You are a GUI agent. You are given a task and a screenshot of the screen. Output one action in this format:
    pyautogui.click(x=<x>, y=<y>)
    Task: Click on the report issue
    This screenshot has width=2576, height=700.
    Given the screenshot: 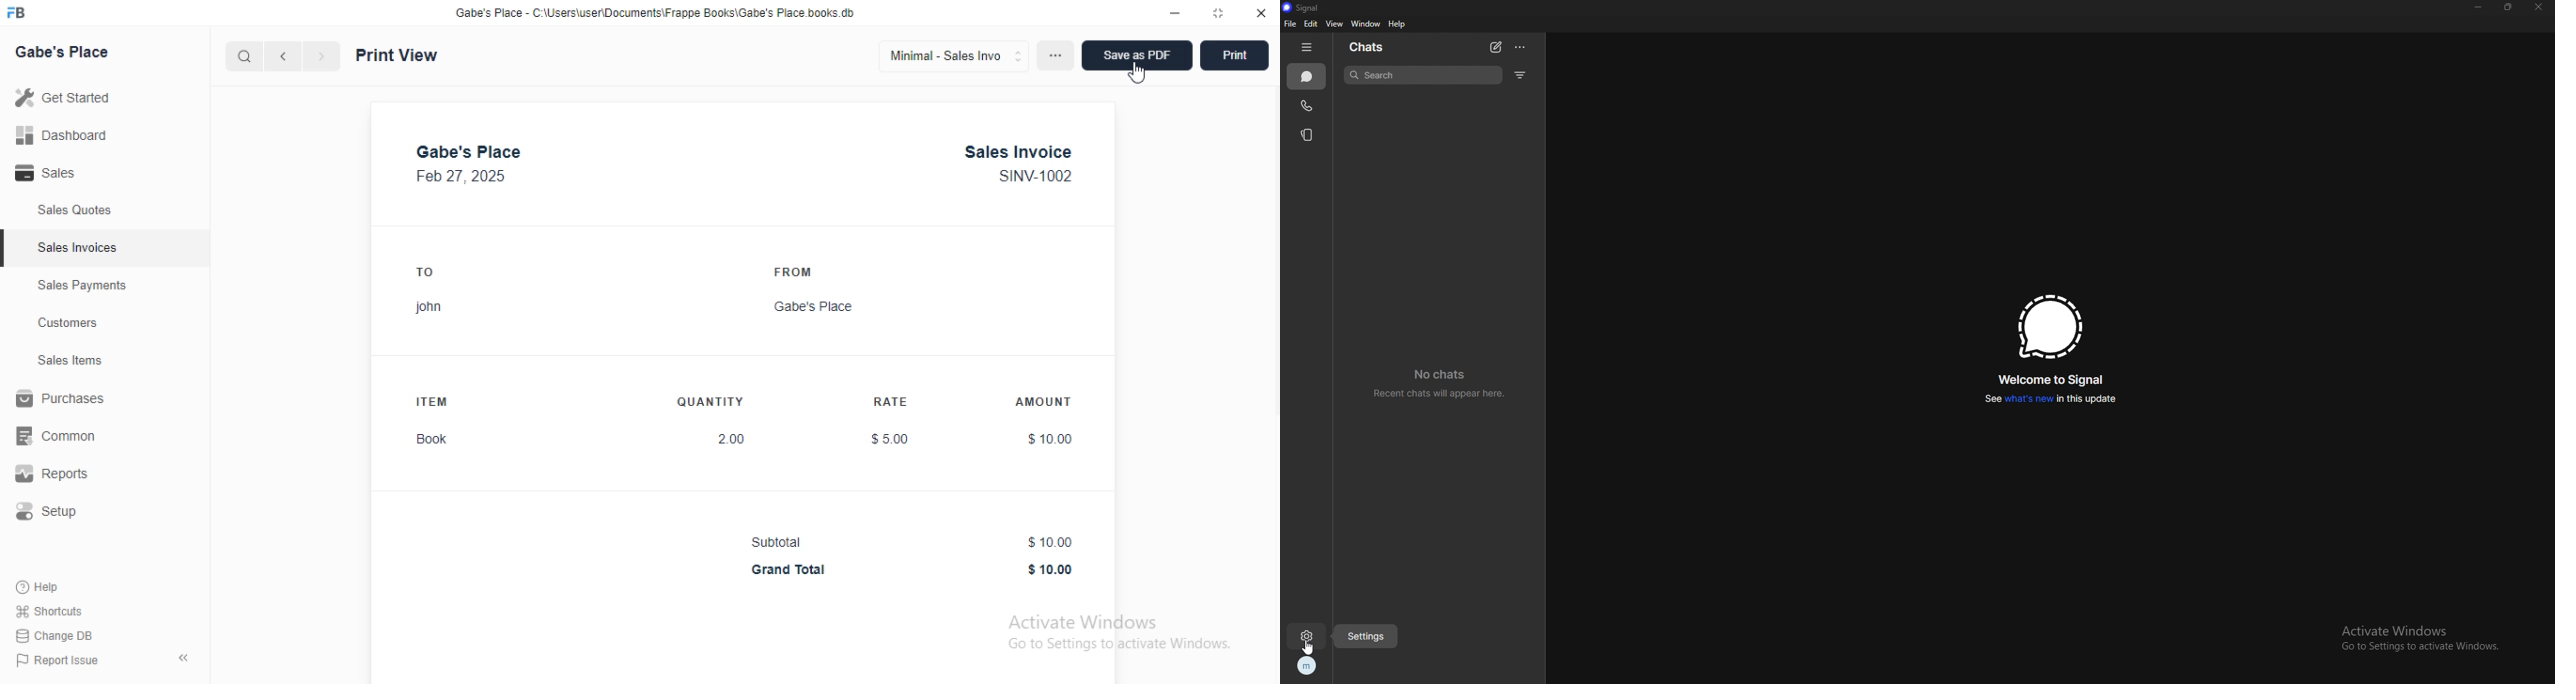 What is the action you would take?
    pyautogui.click(x=57, y=660)
    